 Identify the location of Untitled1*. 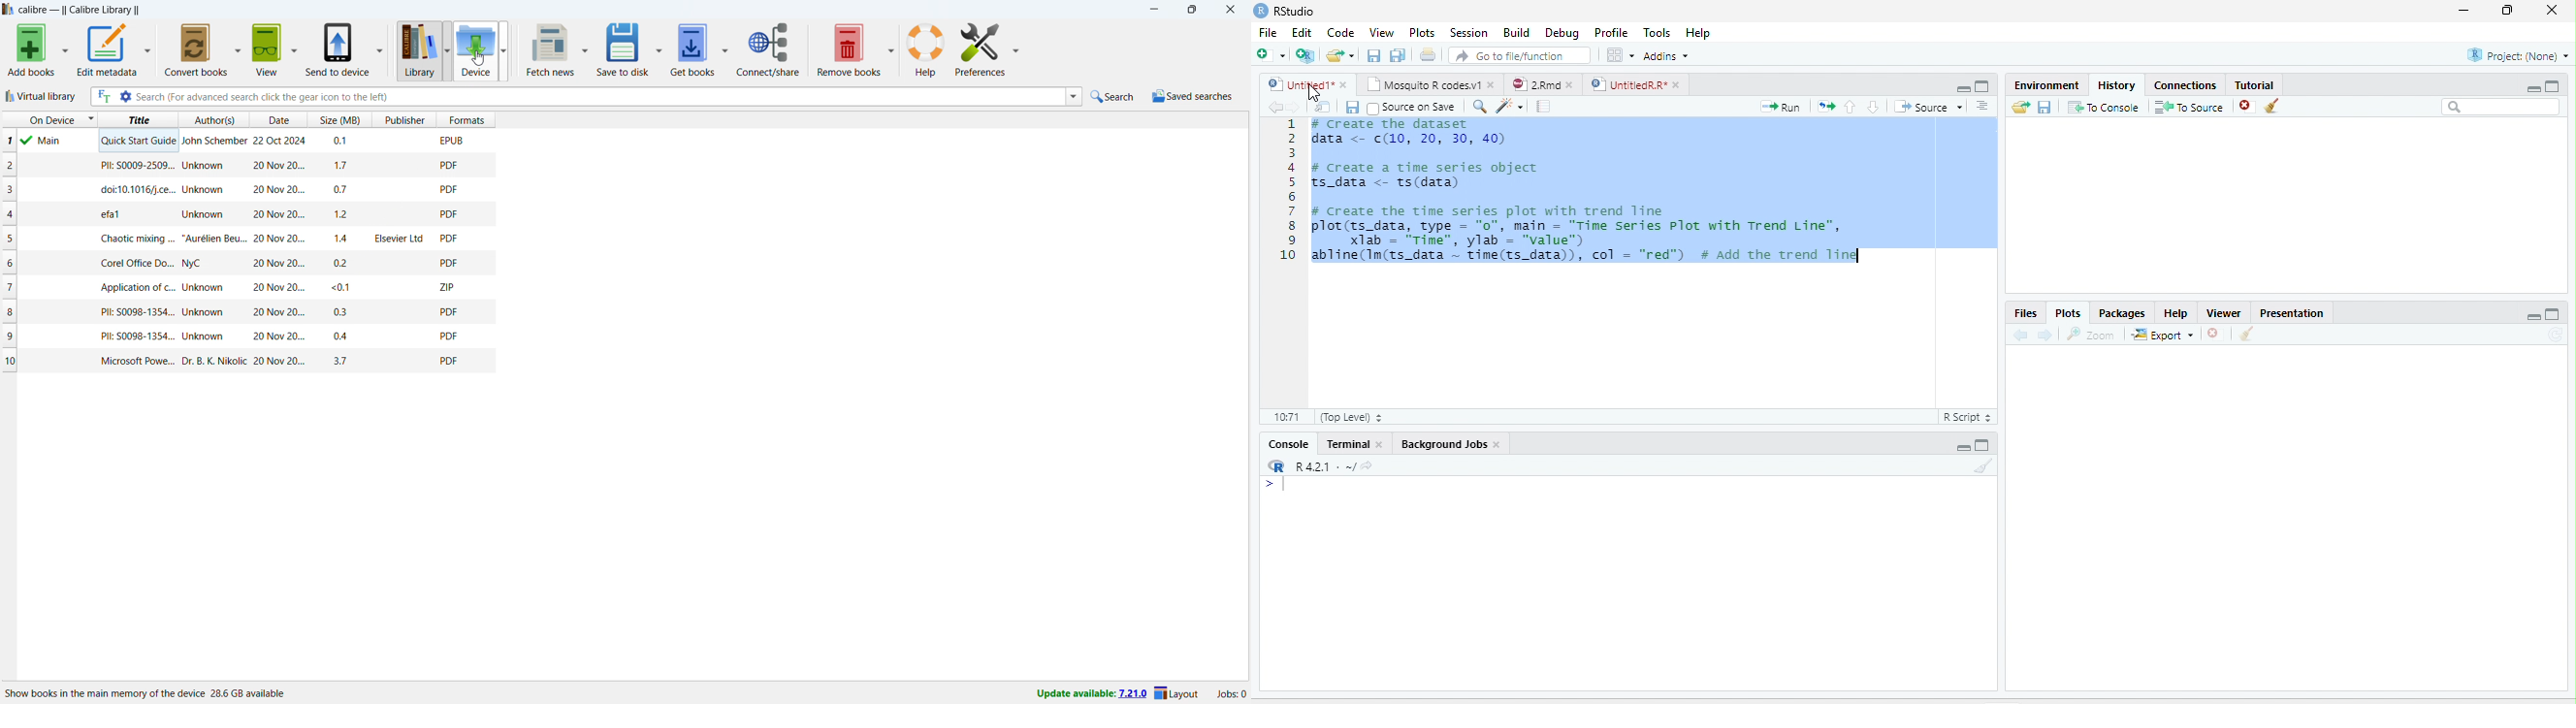
(1299, 84).